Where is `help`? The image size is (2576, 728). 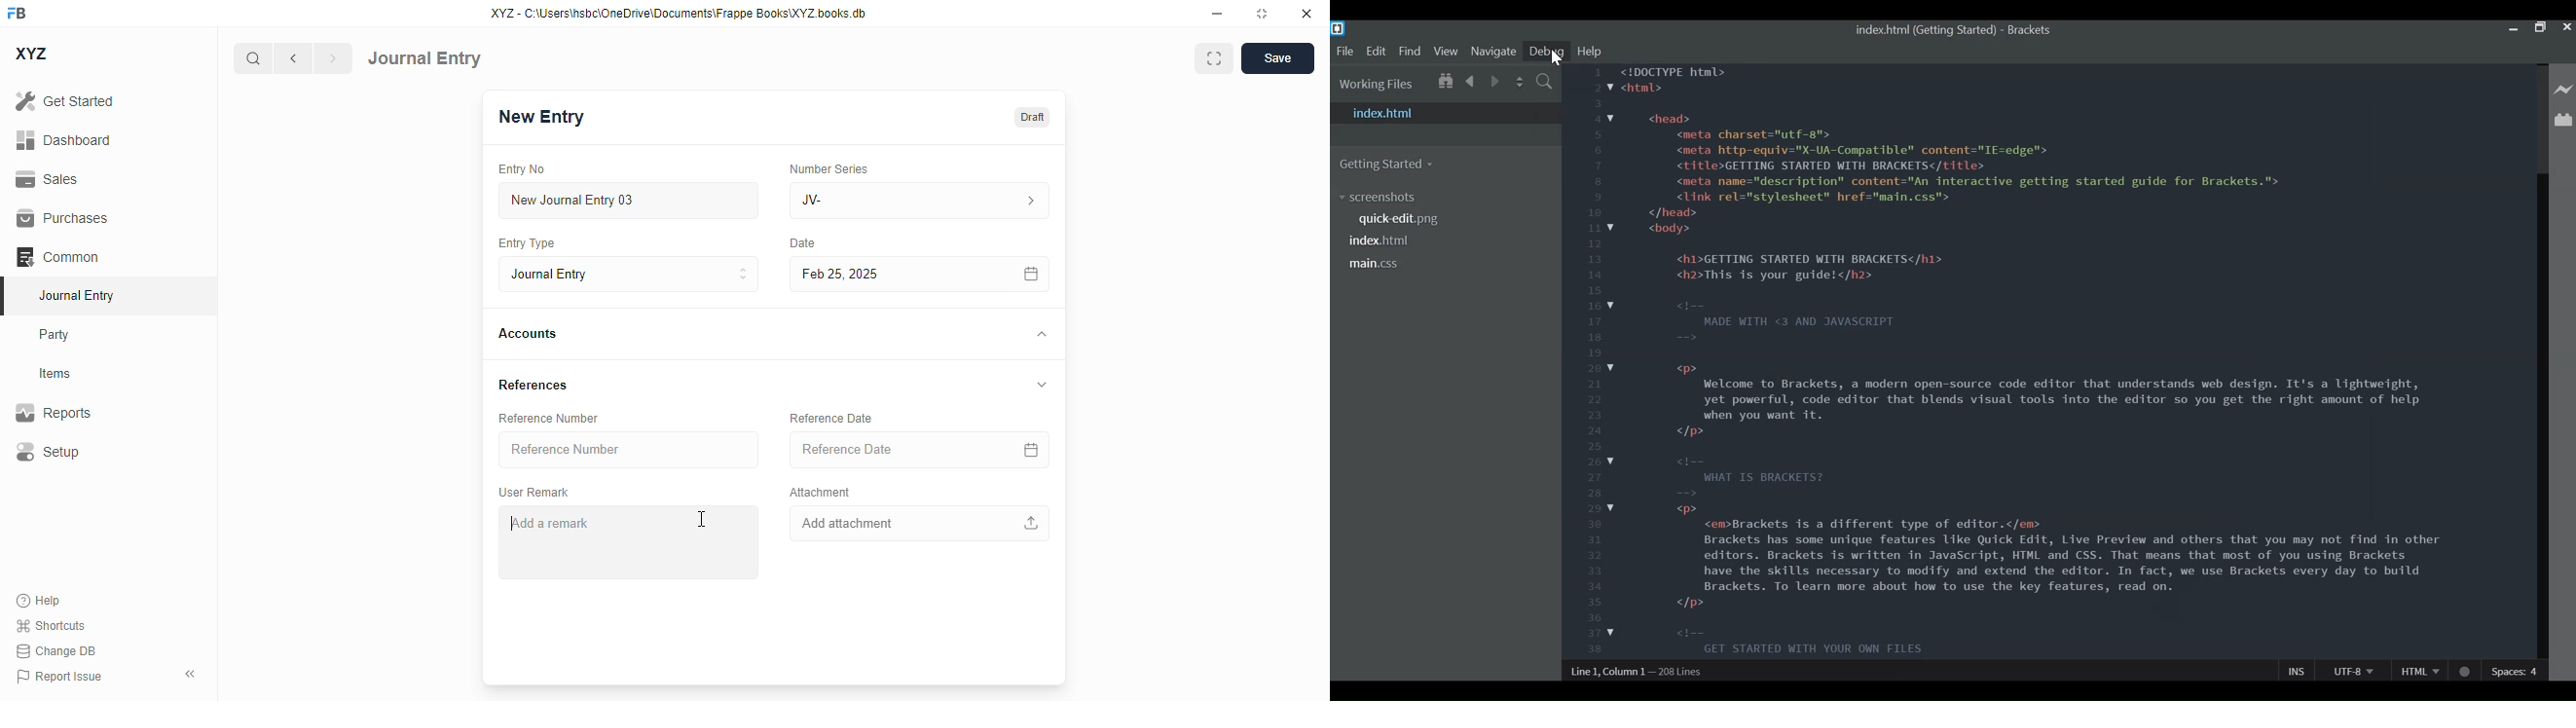
help is located at coordinates (39, 601).